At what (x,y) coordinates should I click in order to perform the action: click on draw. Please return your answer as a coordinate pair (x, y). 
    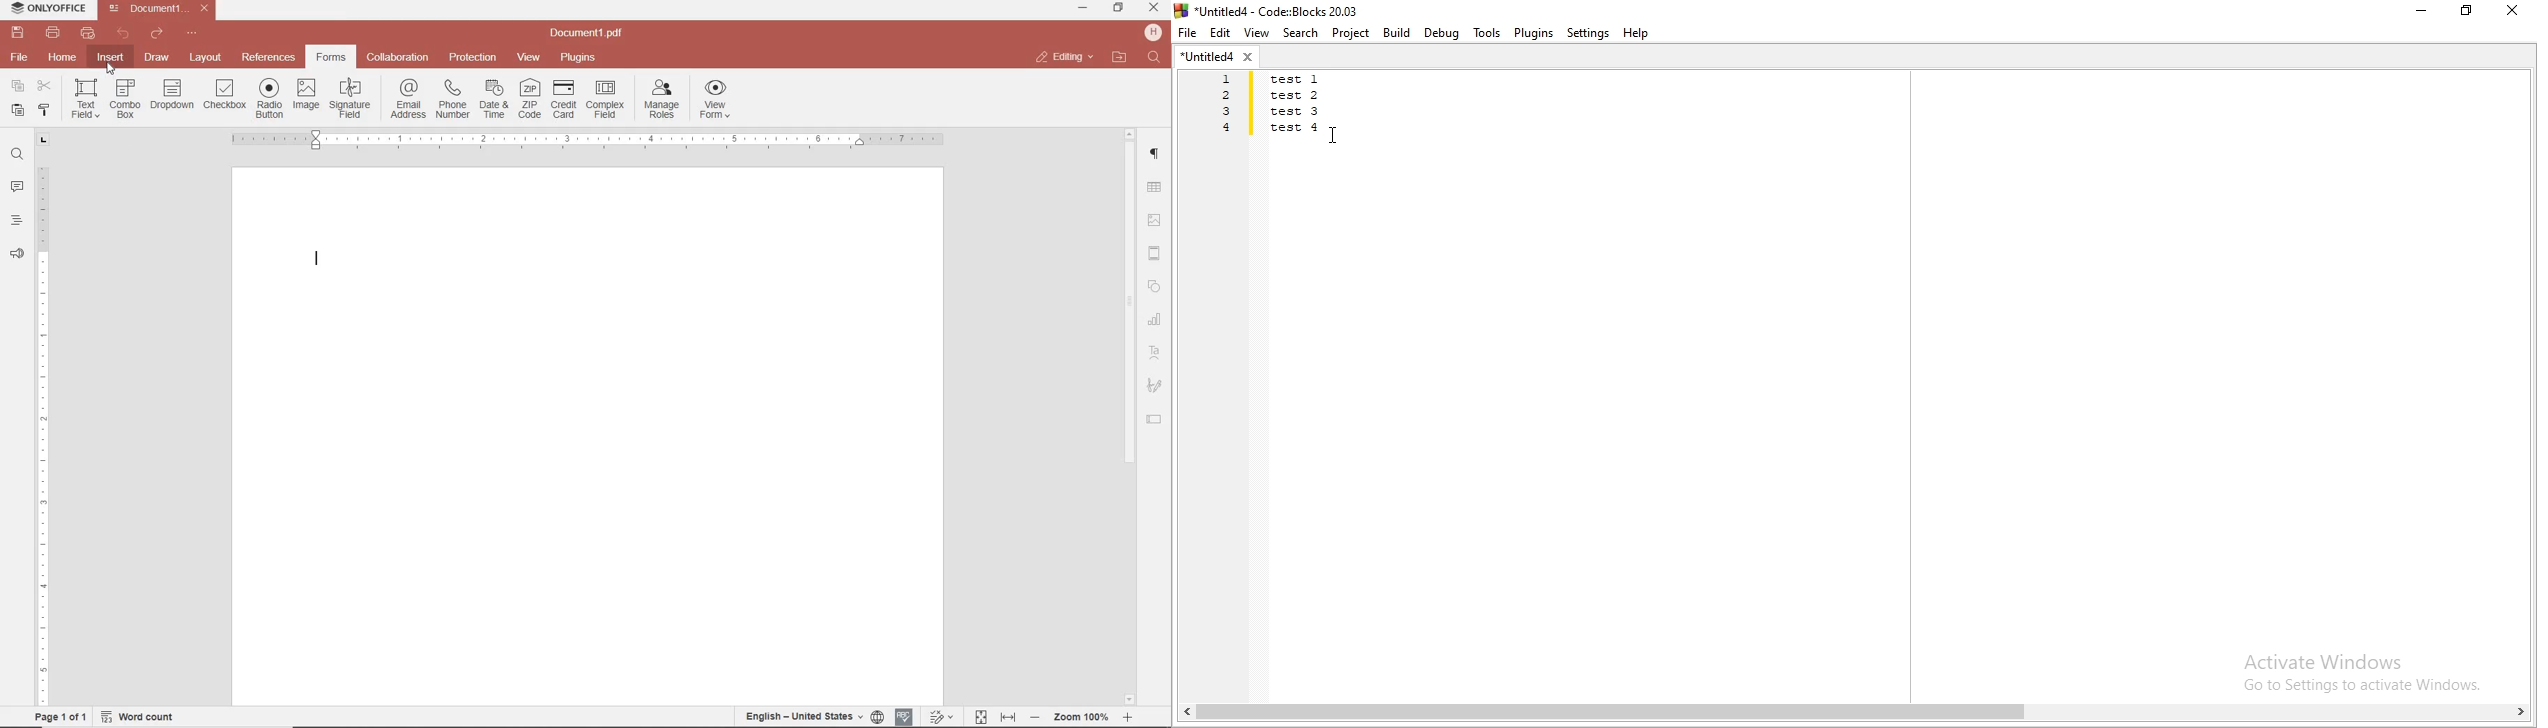
    Looking at the image, I should click on (158, 56).